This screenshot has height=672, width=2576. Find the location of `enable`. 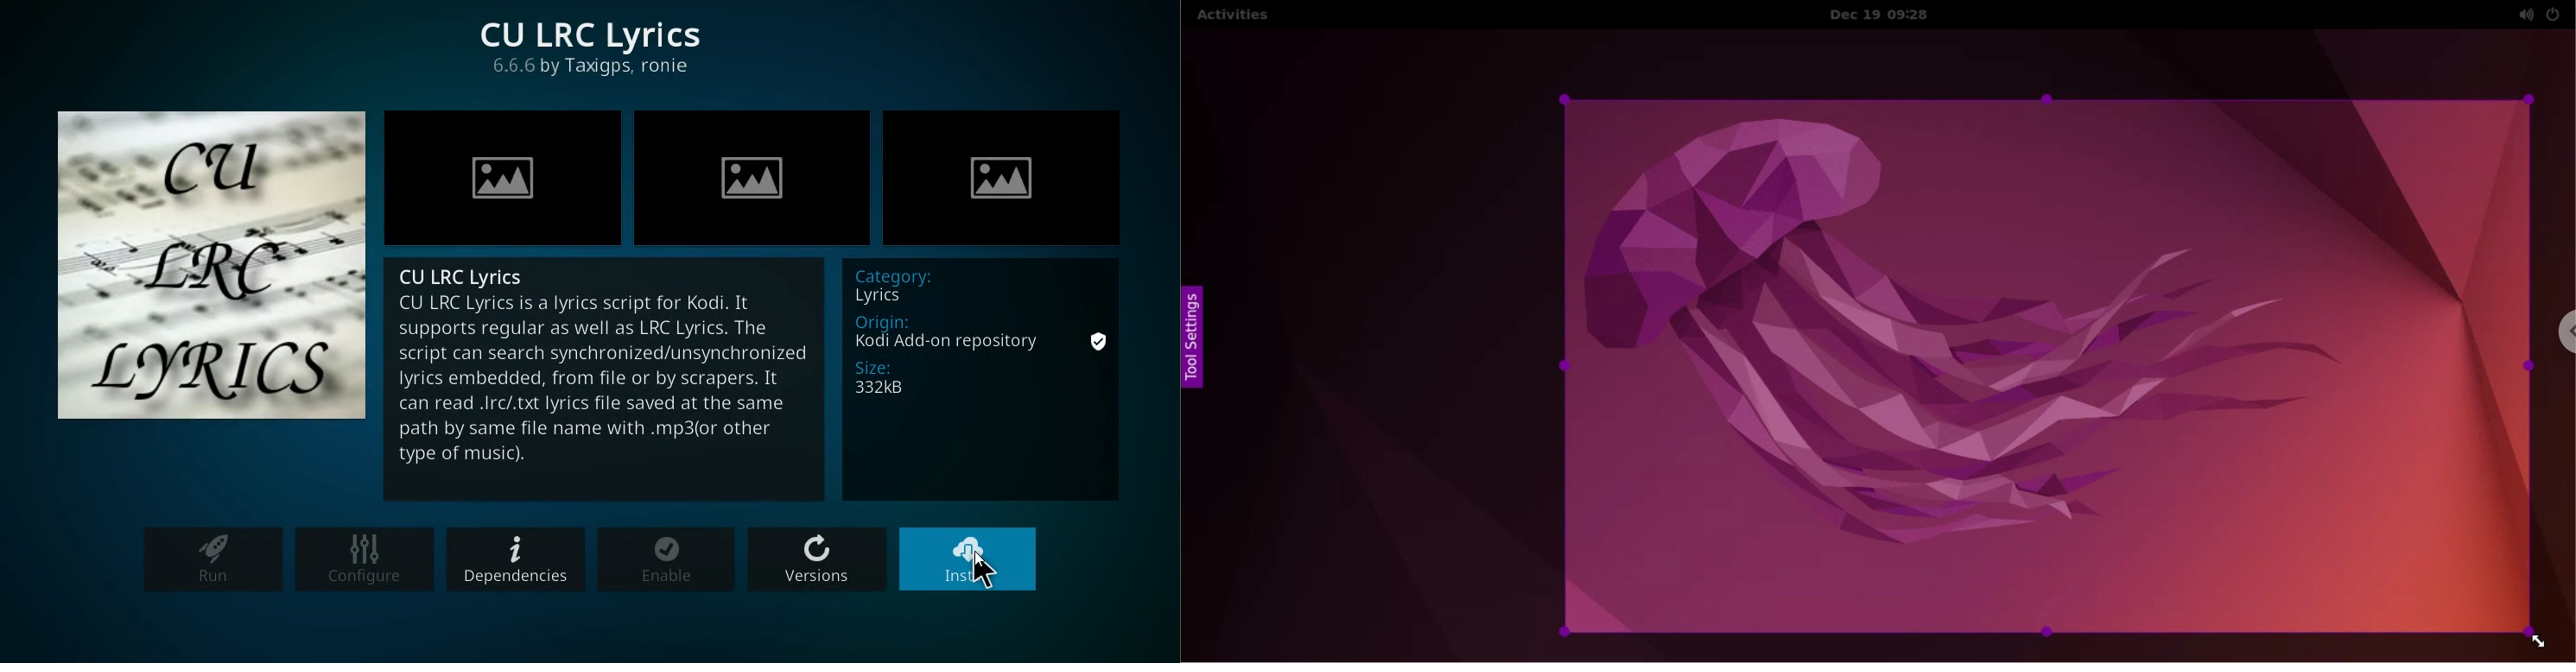

enable is located at coordinates (665, 558).